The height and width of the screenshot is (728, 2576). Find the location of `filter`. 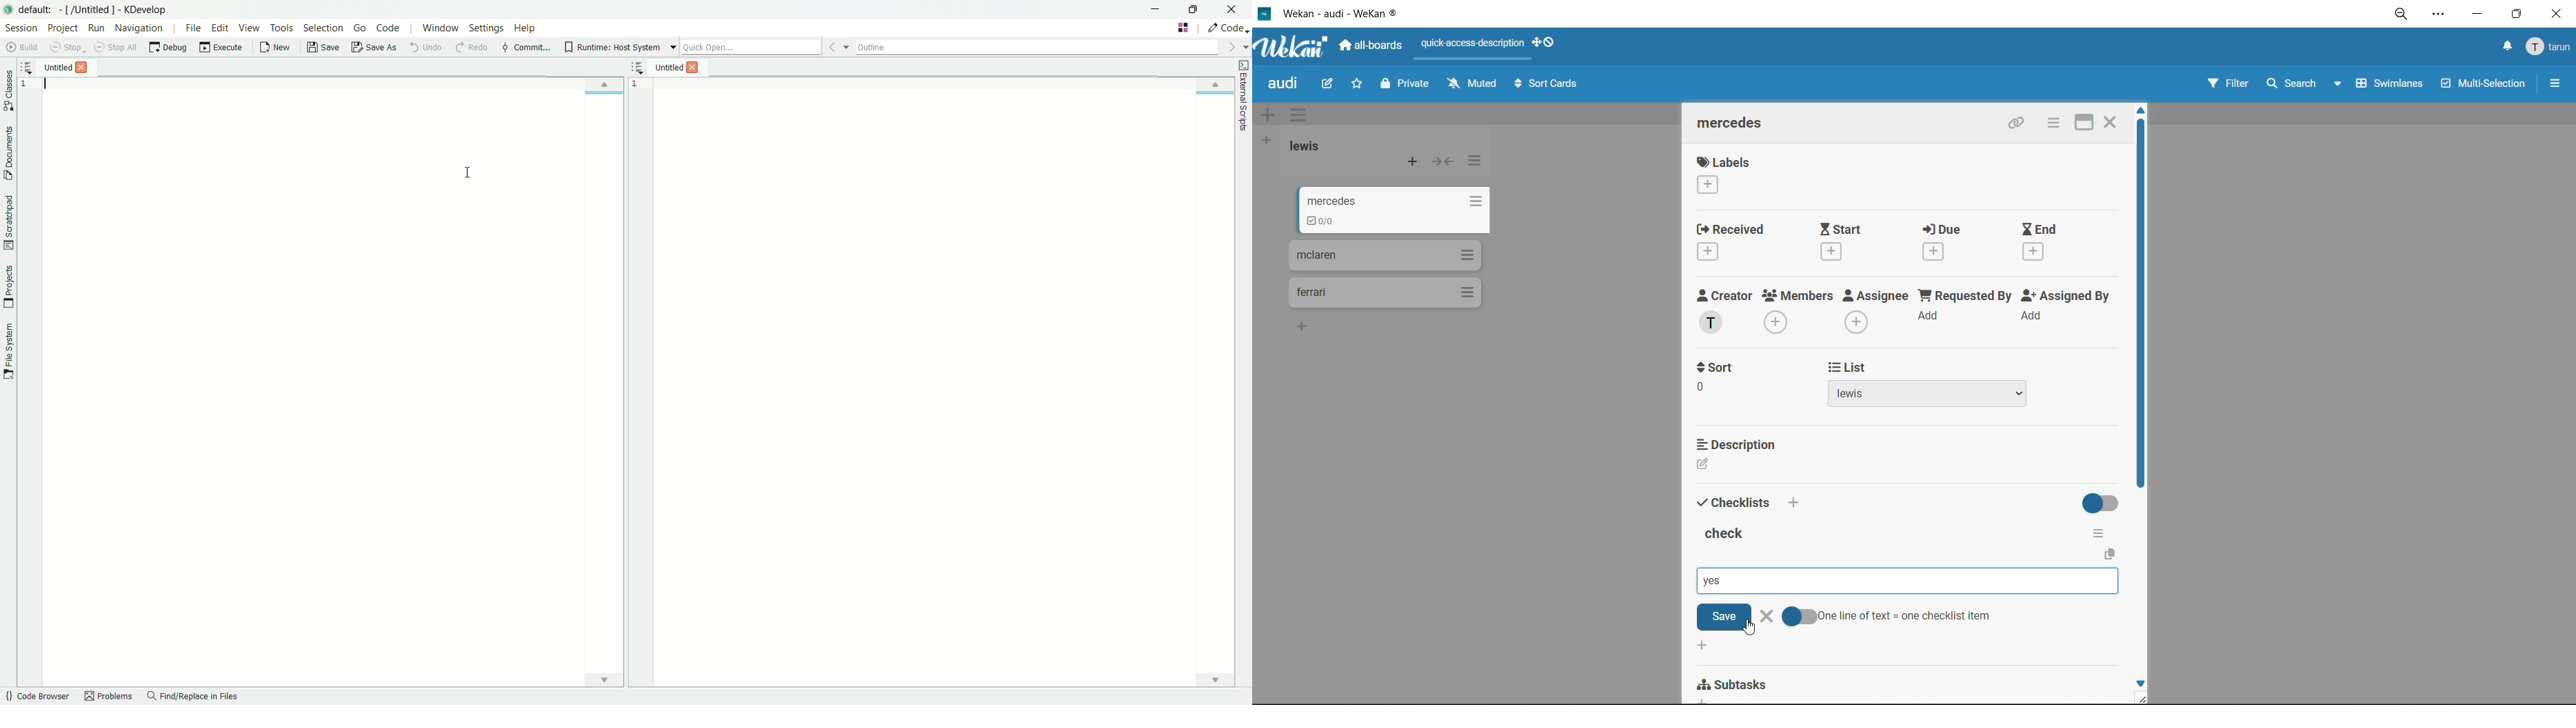

filter is located at coordinates (2226, 86).